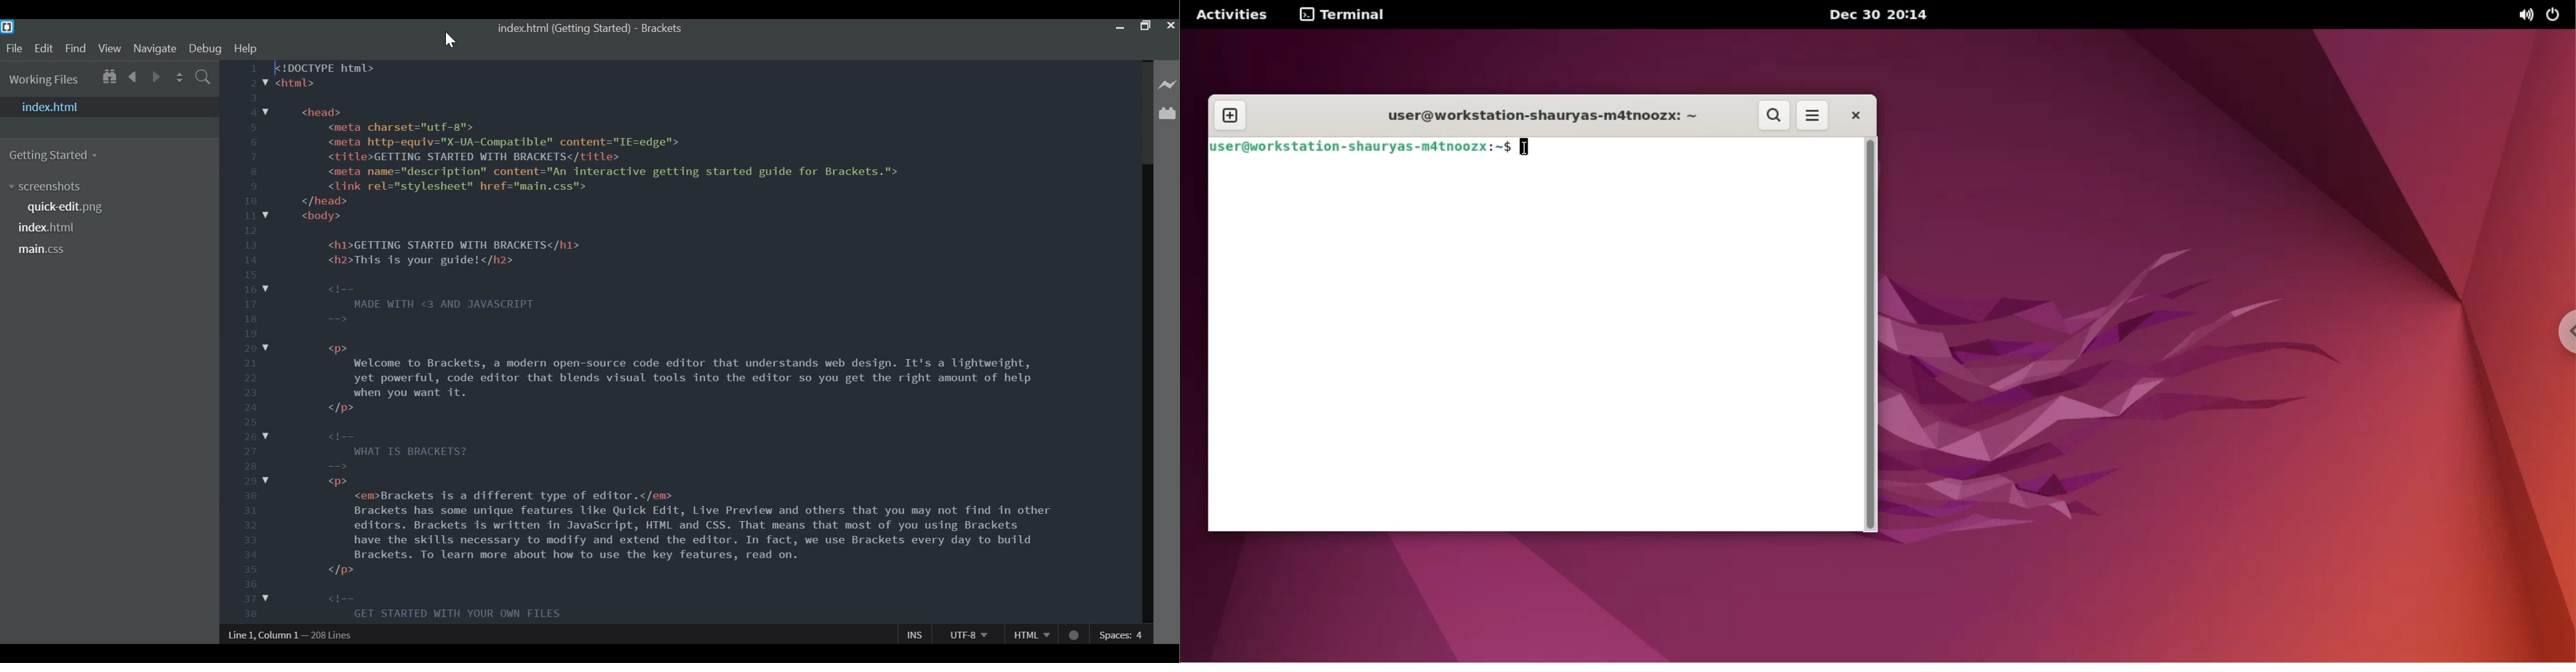 The image size is (2576, 672). What do you see at coordinates (915, 634) in the screenshot?
I see `INS` at bounding box center [915, 634].